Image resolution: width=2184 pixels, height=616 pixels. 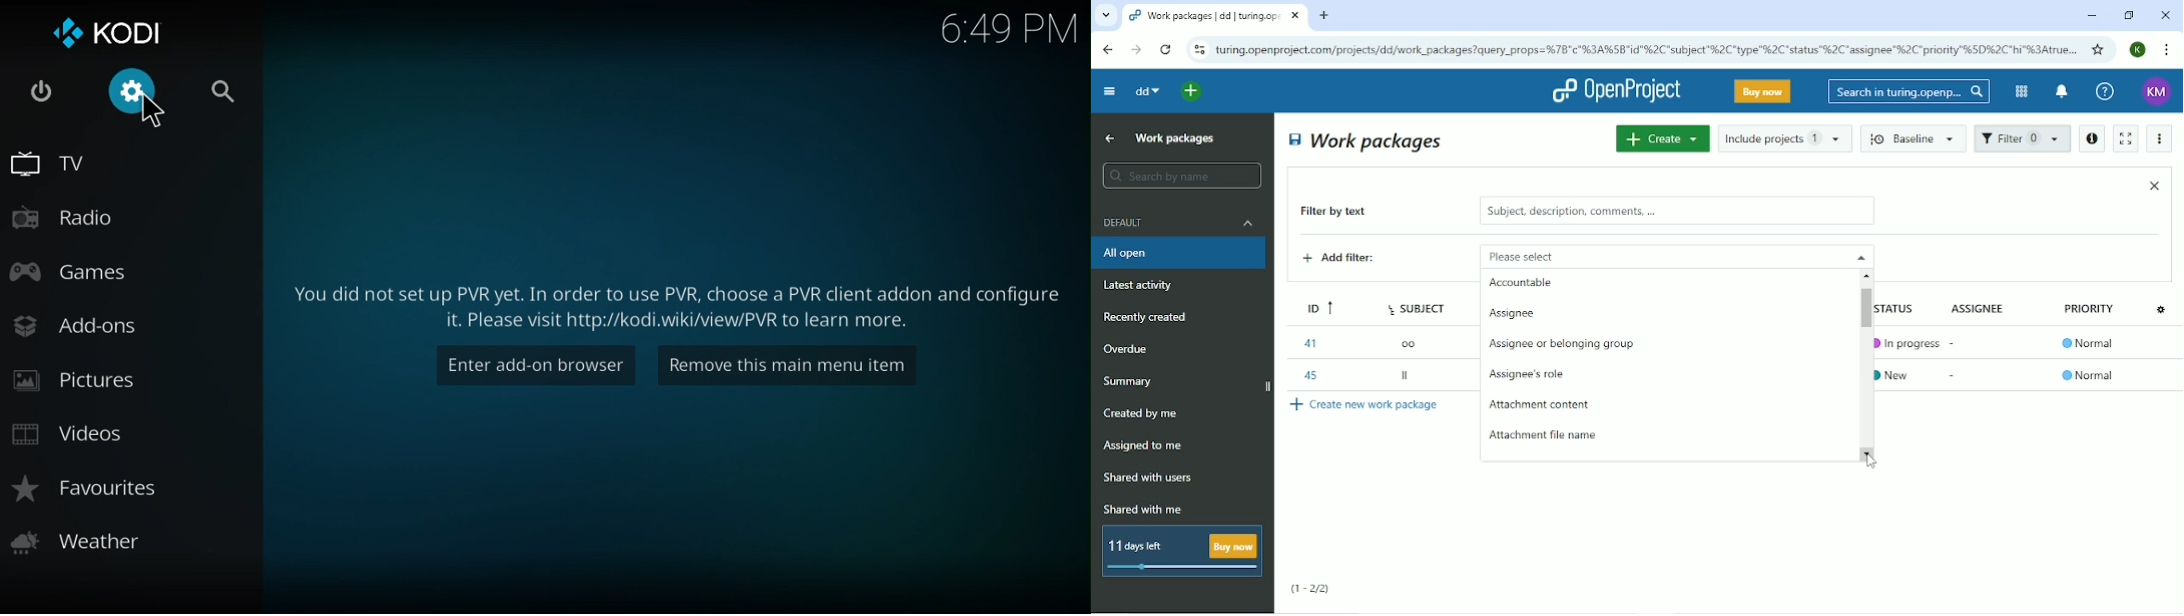 What do you see at coordinates (1859, 256) in the screenshot?
I see `close drop down menu` at bounding box center [1859, 256].